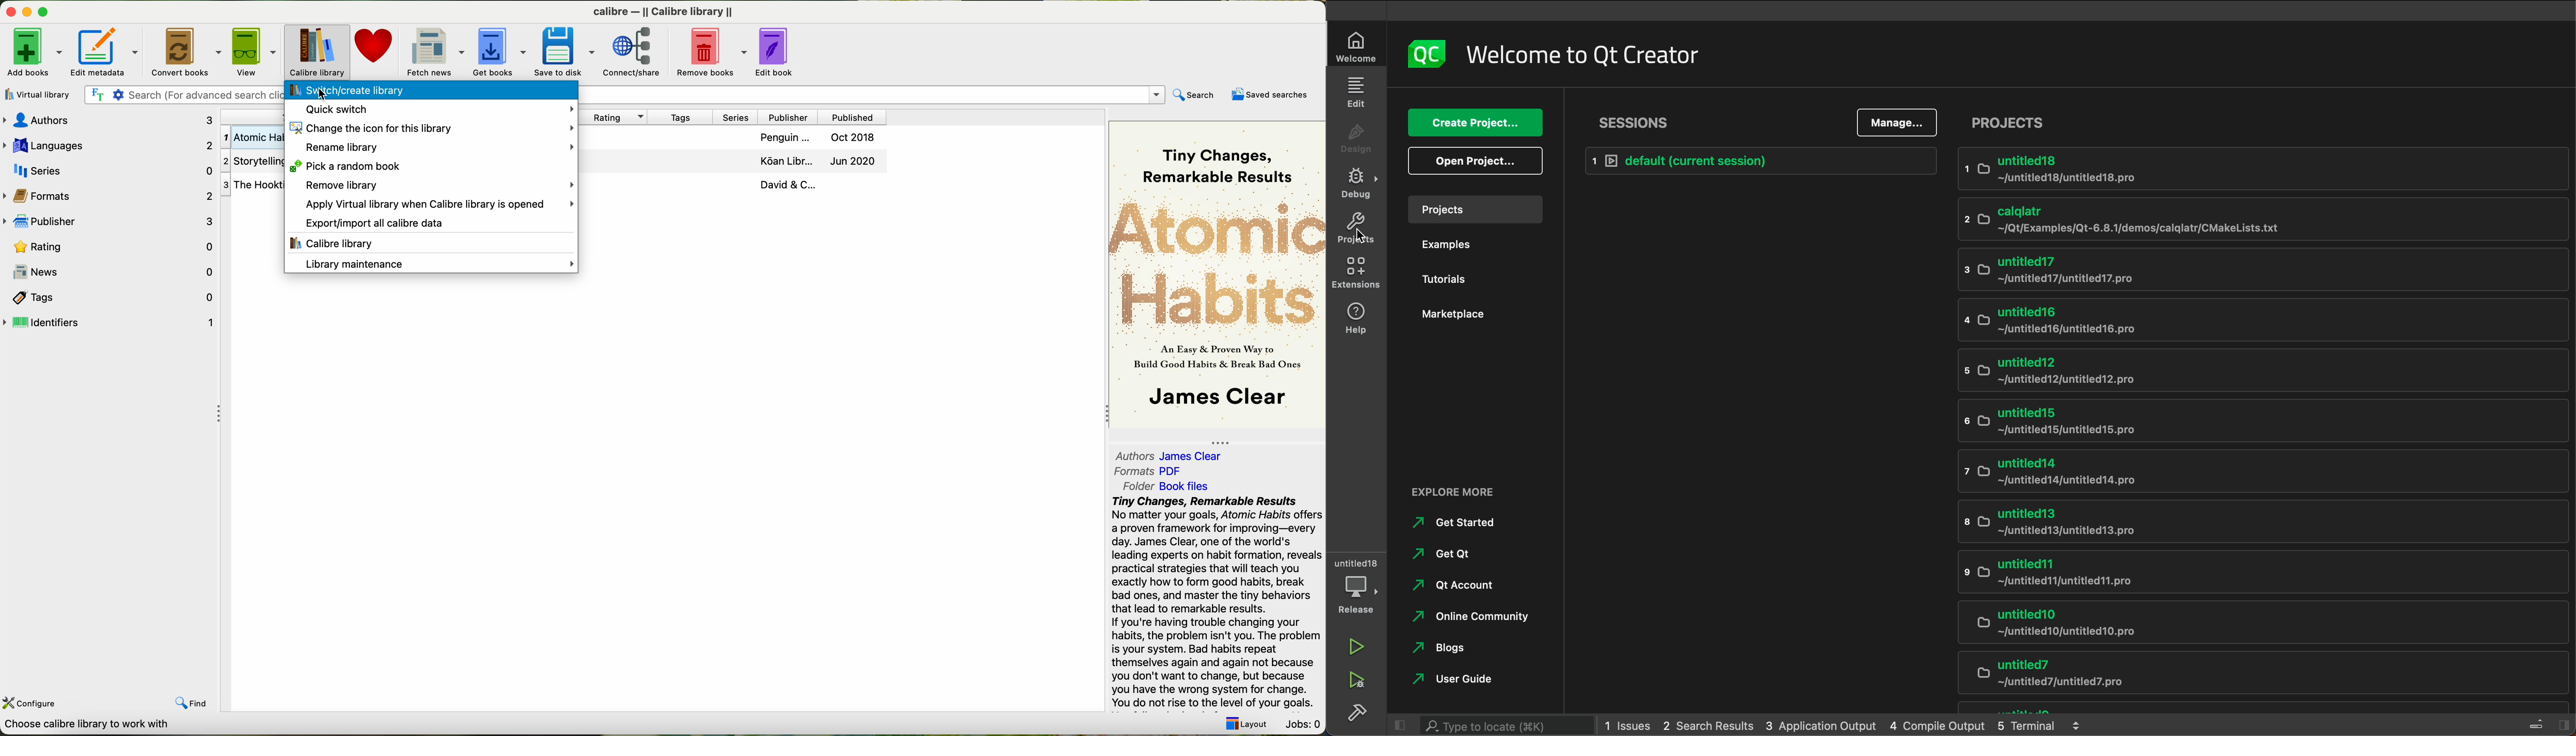 The width and height of the screenshot is (2576, 756). Describe the element at coordinates (853, 116) in the screenshot. I see `published` at that location.